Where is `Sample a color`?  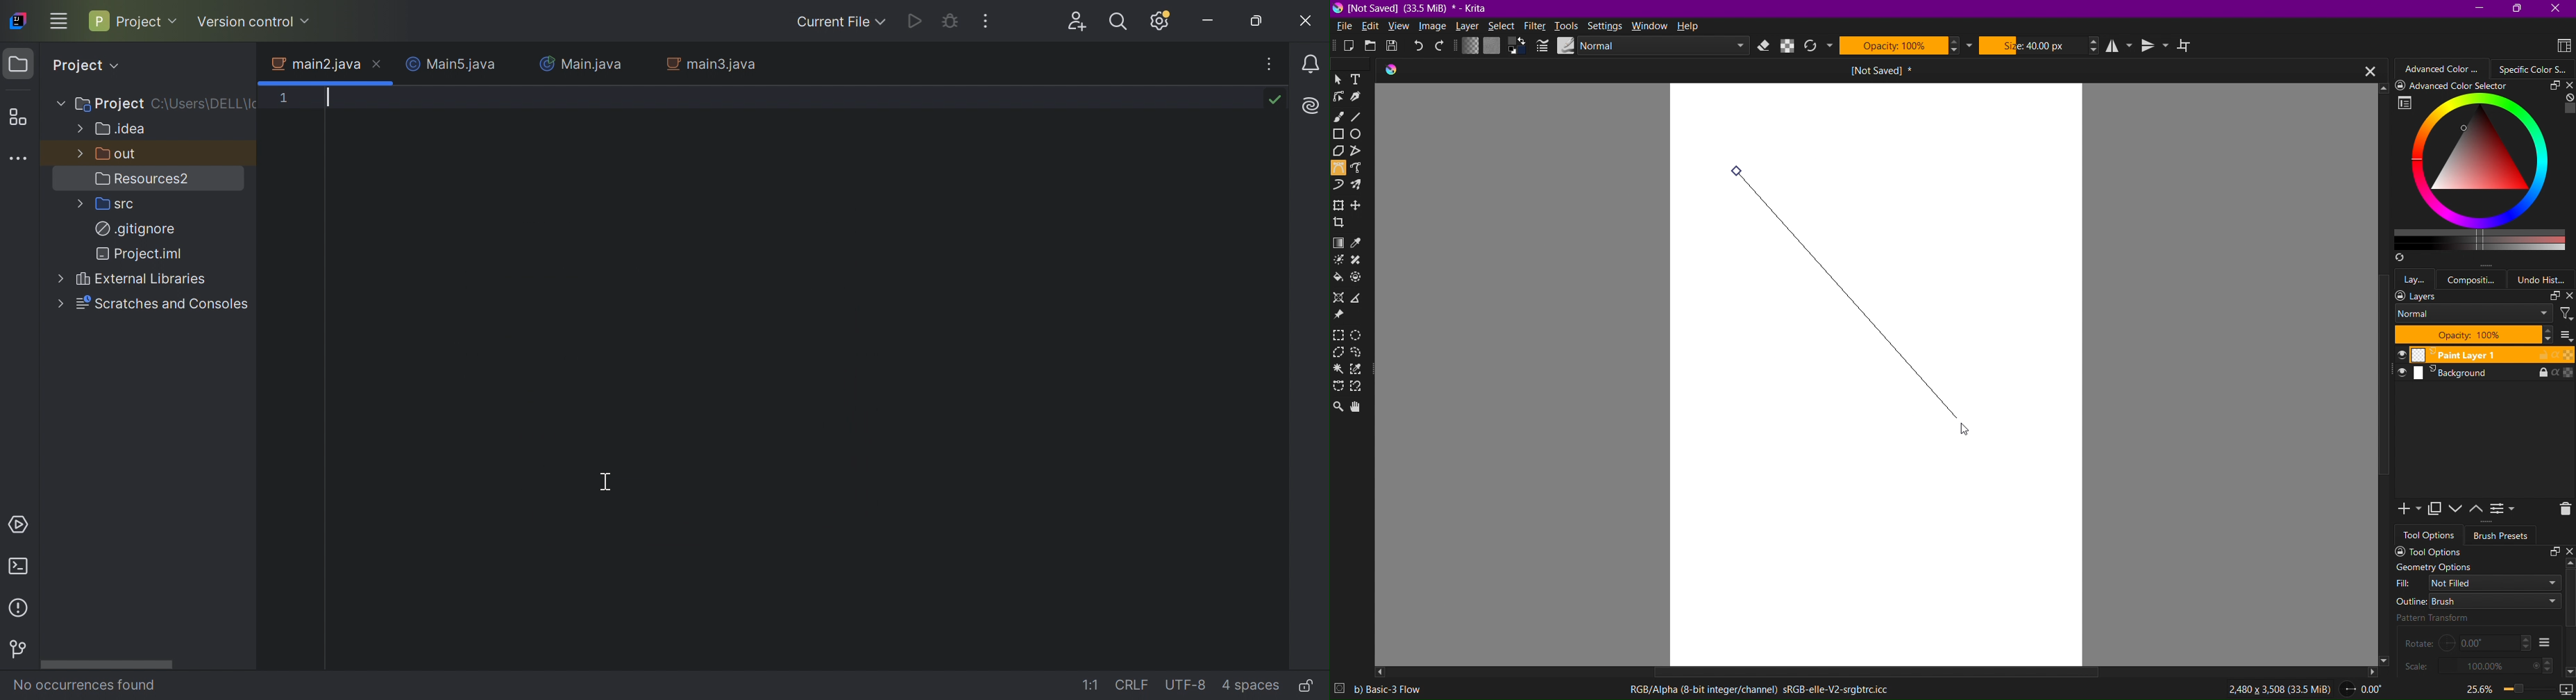
Sample a color is located at coordinates (1363, 243).